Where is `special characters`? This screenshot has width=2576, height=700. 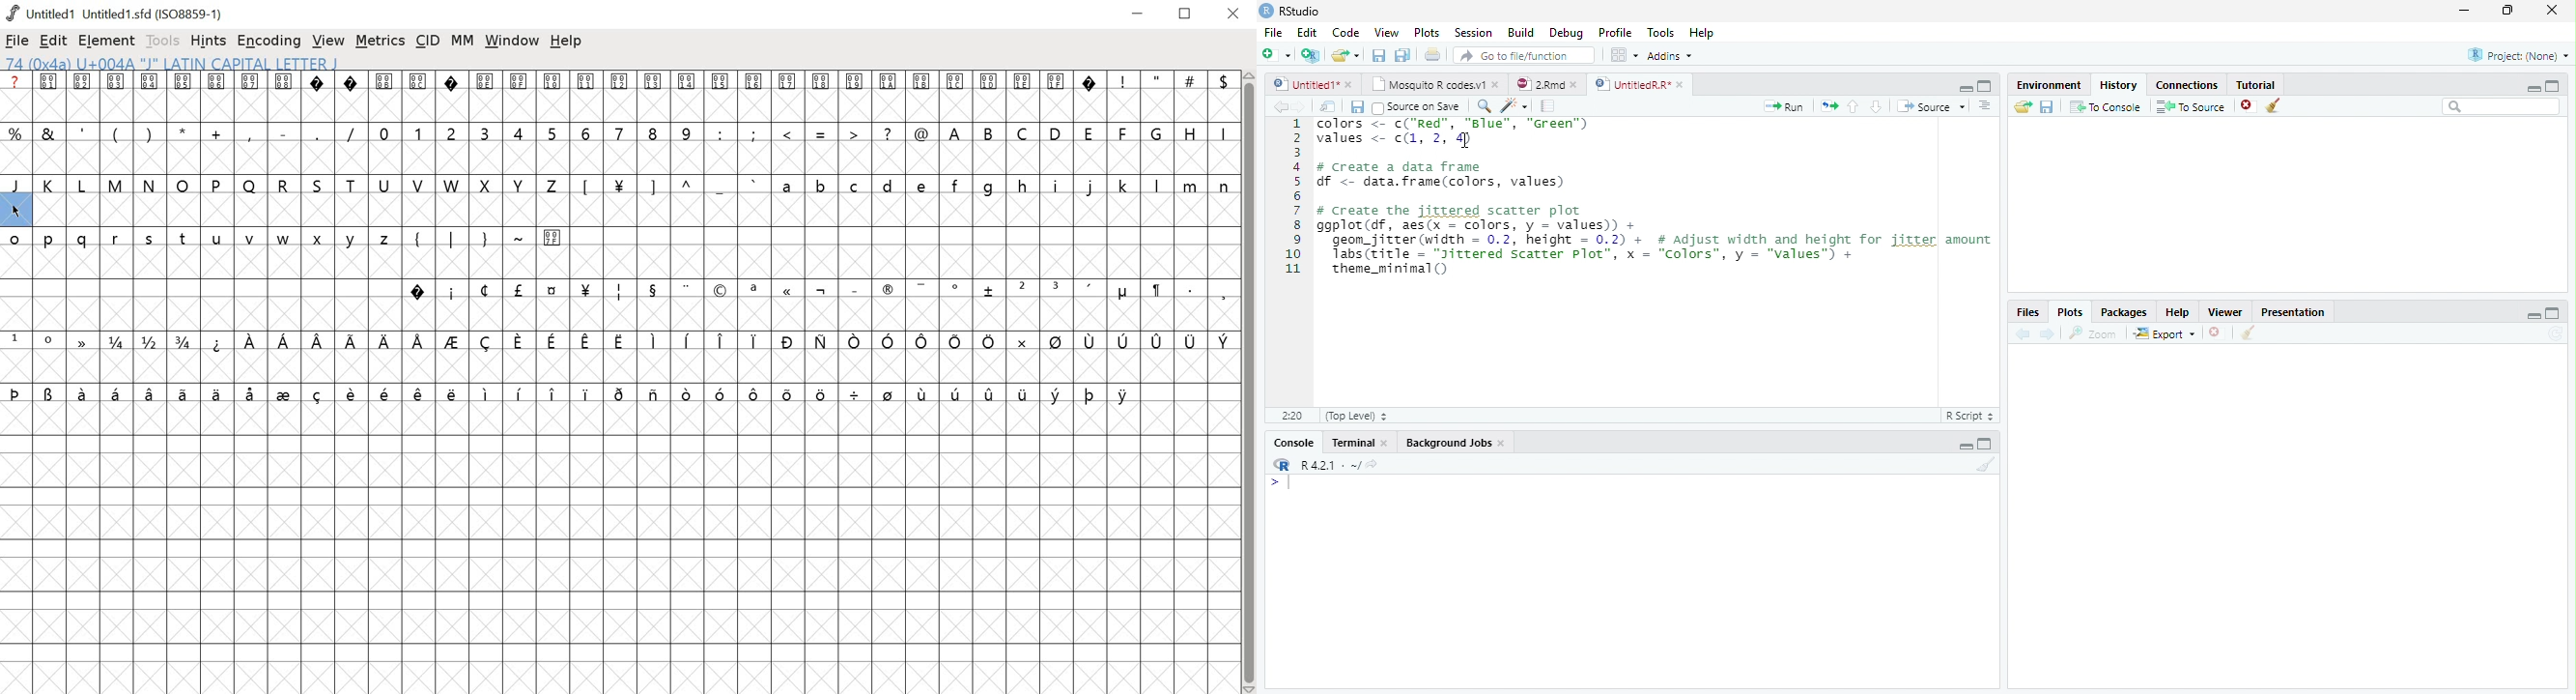
special characters is located at coordinates (1168, 82).